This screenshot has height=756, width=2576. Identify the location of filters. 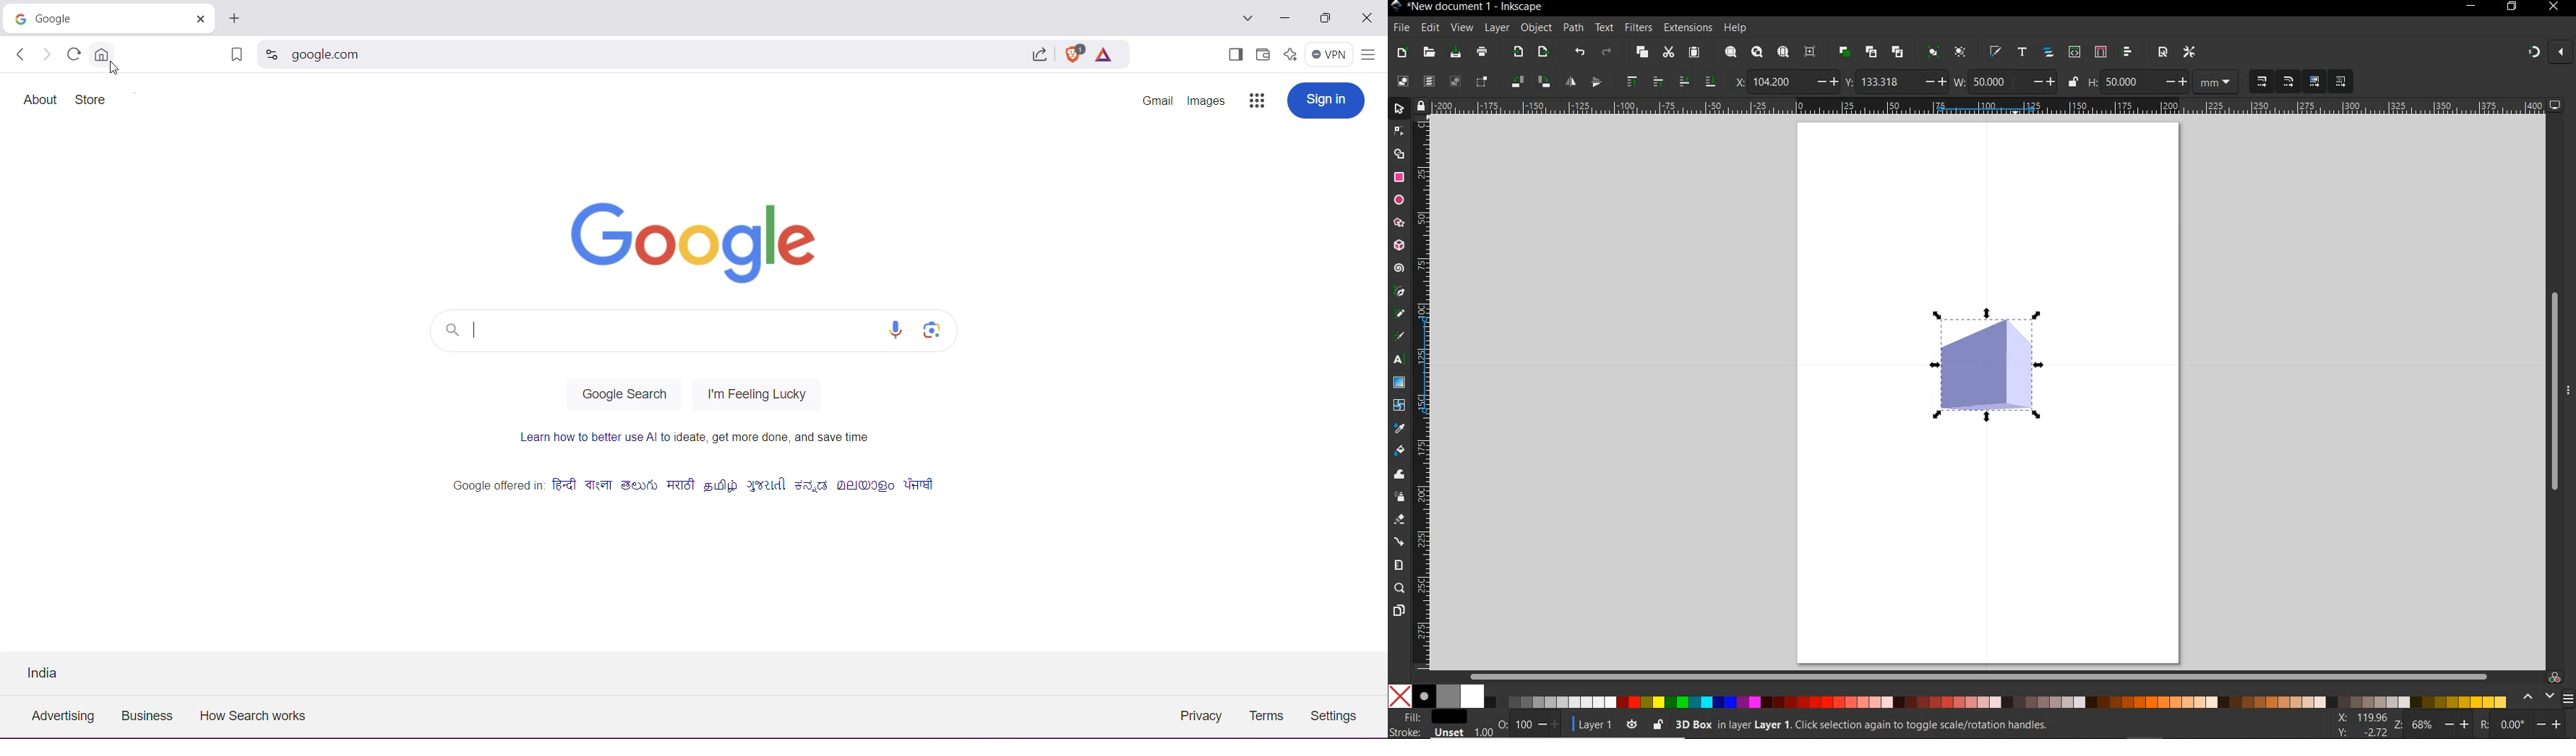
(1640, 28).